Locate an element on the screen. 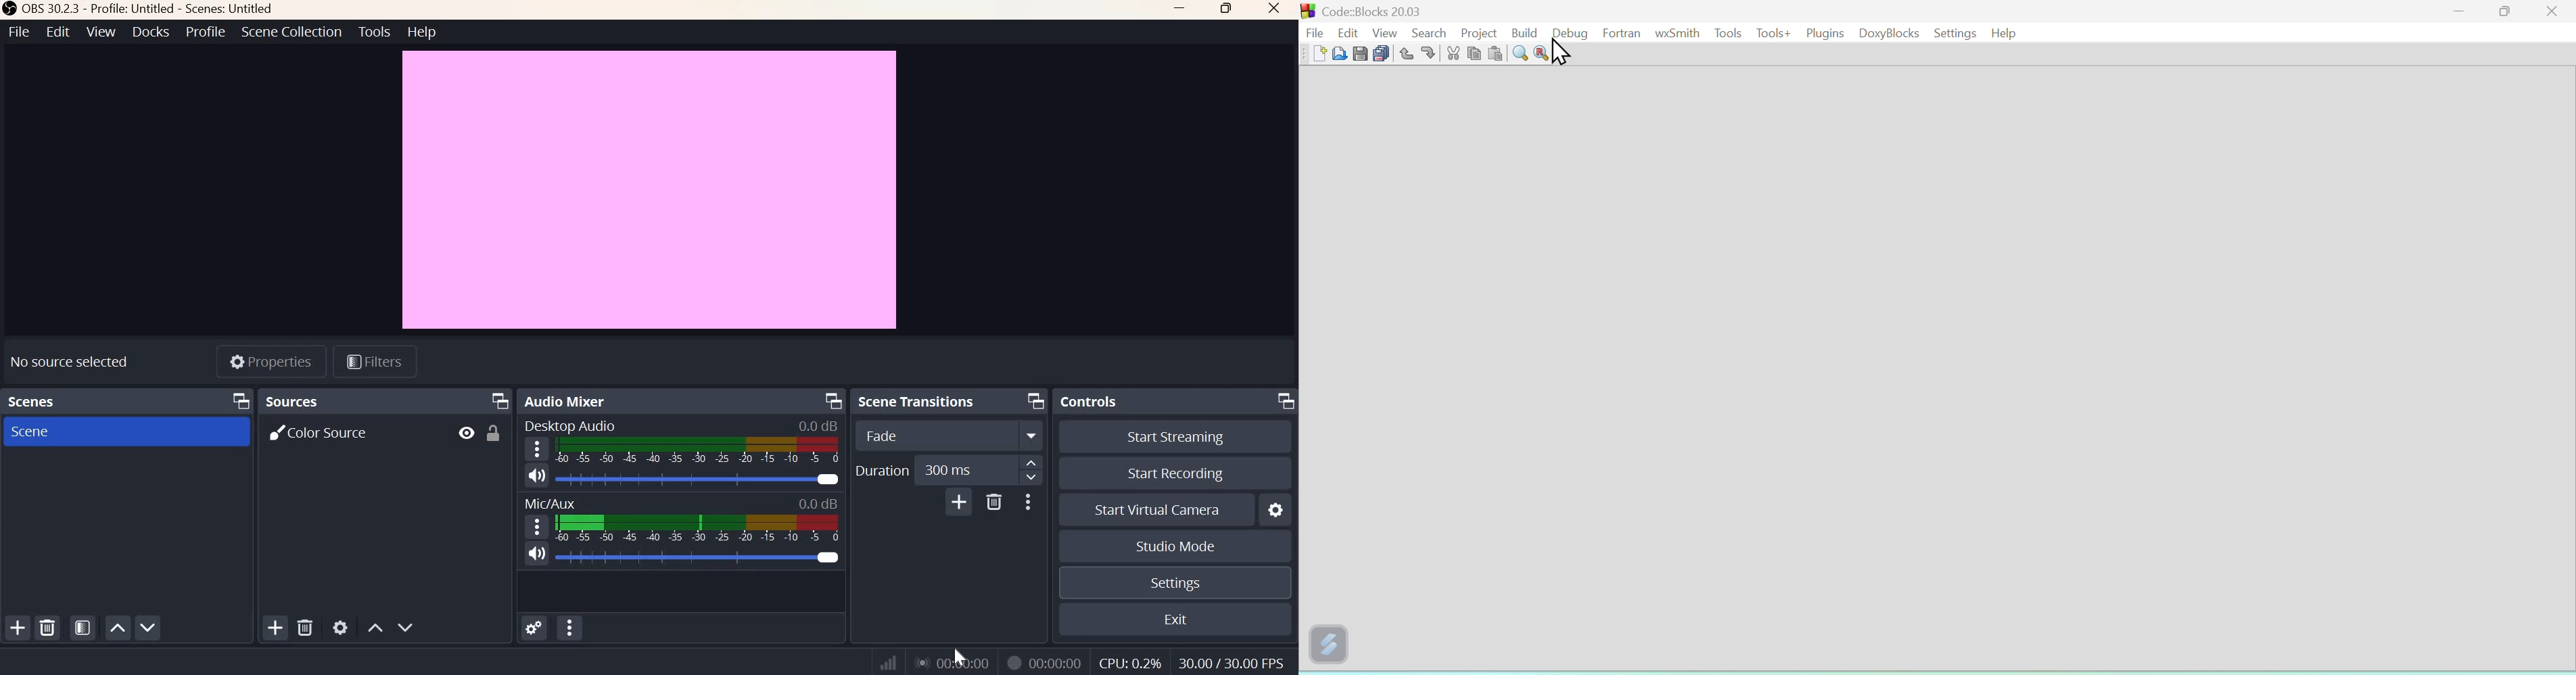 The image size is (2576, 700). find is located at coordinates (1519, 54).